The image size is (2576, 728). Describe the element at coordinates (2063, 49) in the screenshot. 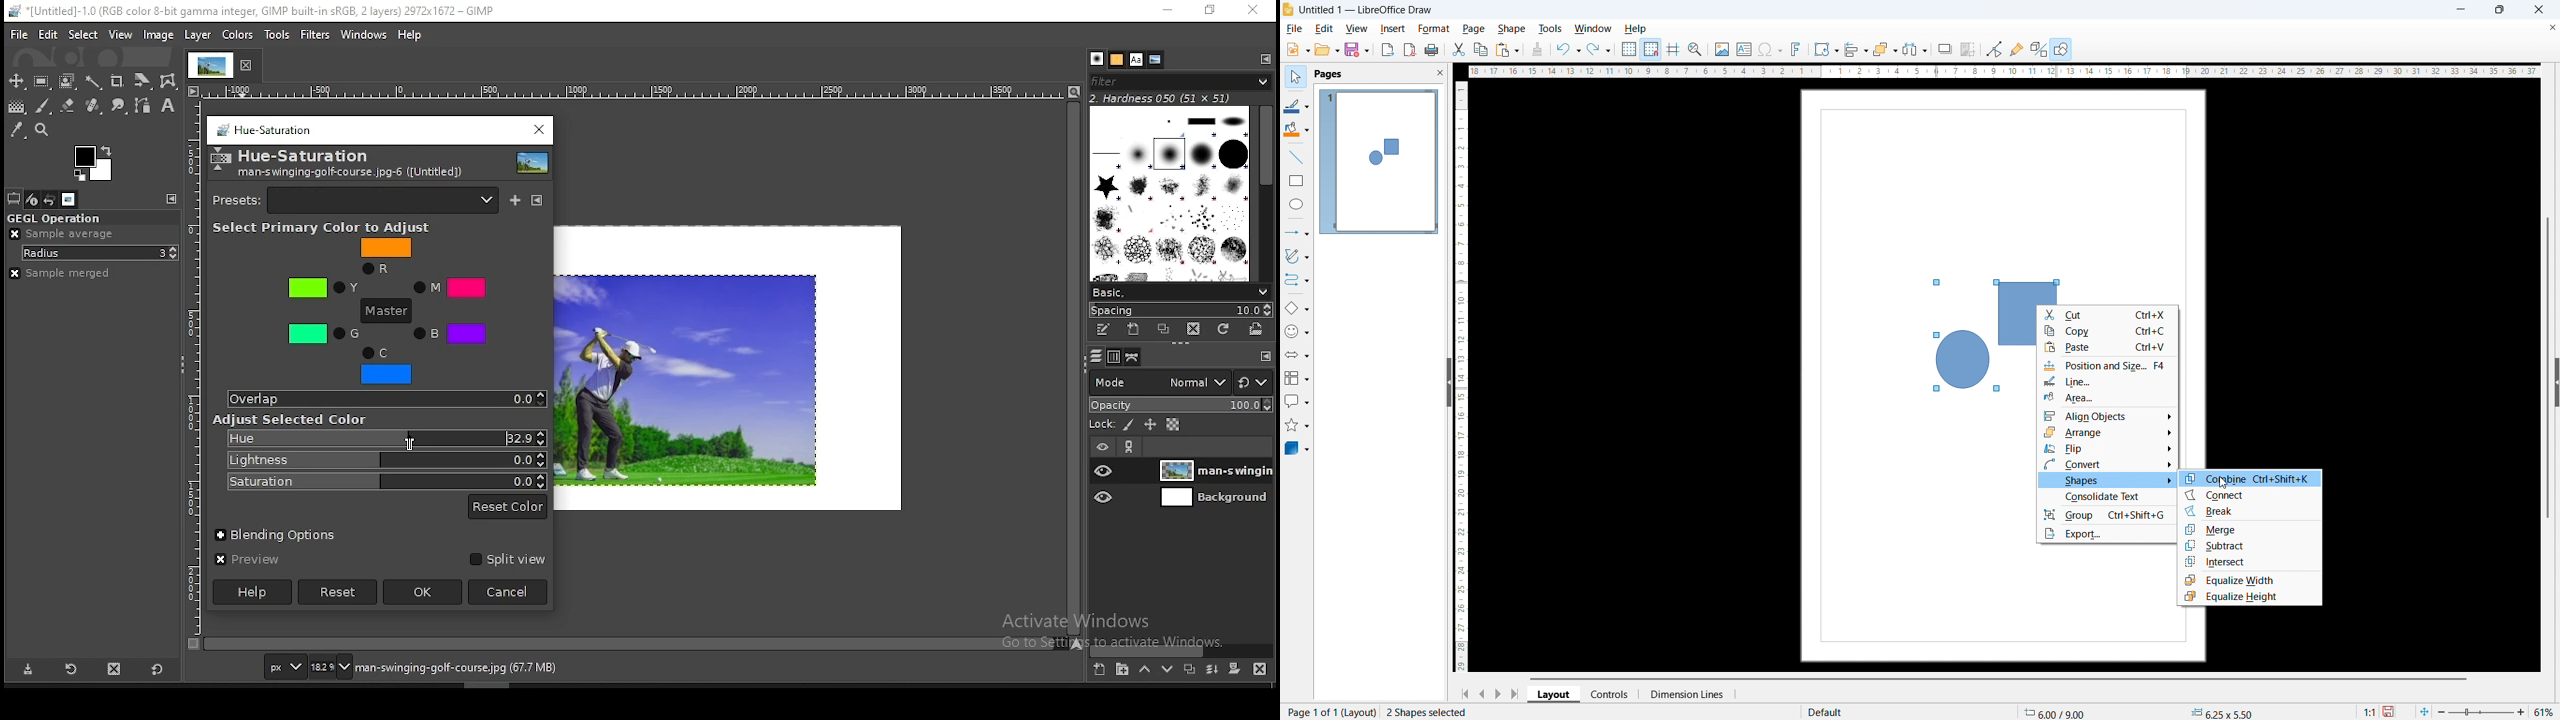

I see `open draw functions` at that location.